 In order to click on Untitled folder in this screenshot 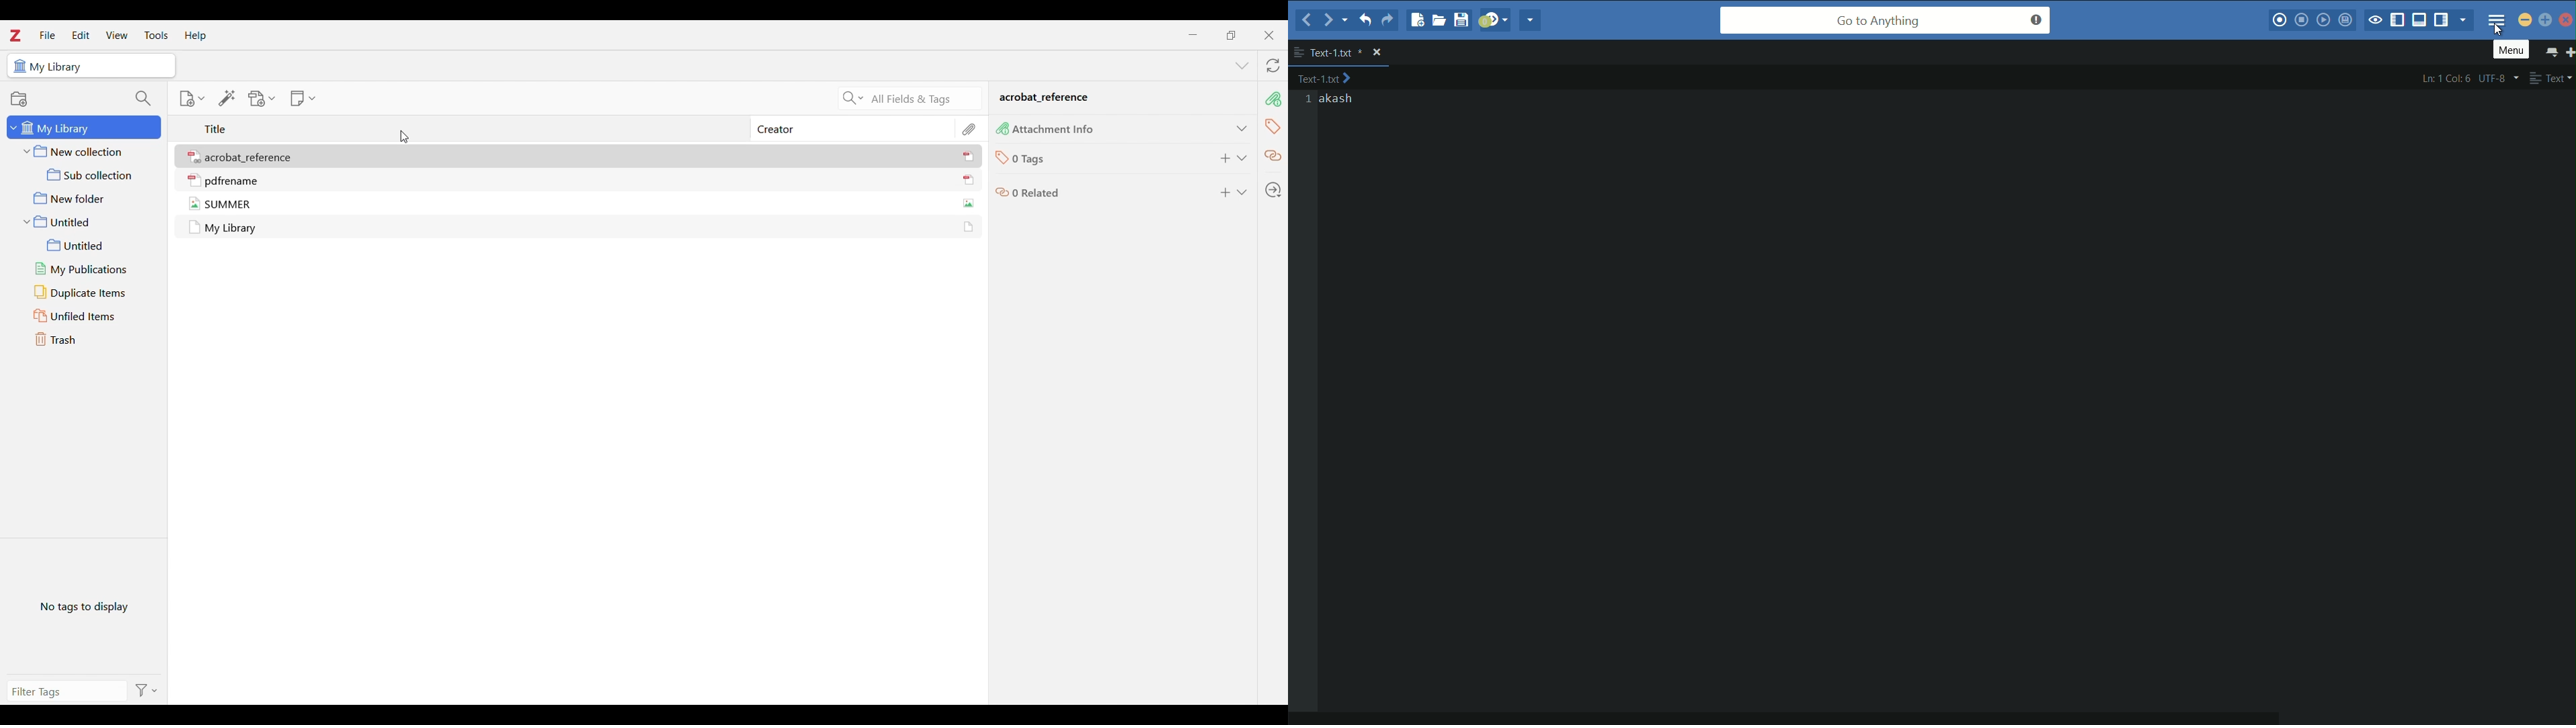, I will do `click(85, 222)`.